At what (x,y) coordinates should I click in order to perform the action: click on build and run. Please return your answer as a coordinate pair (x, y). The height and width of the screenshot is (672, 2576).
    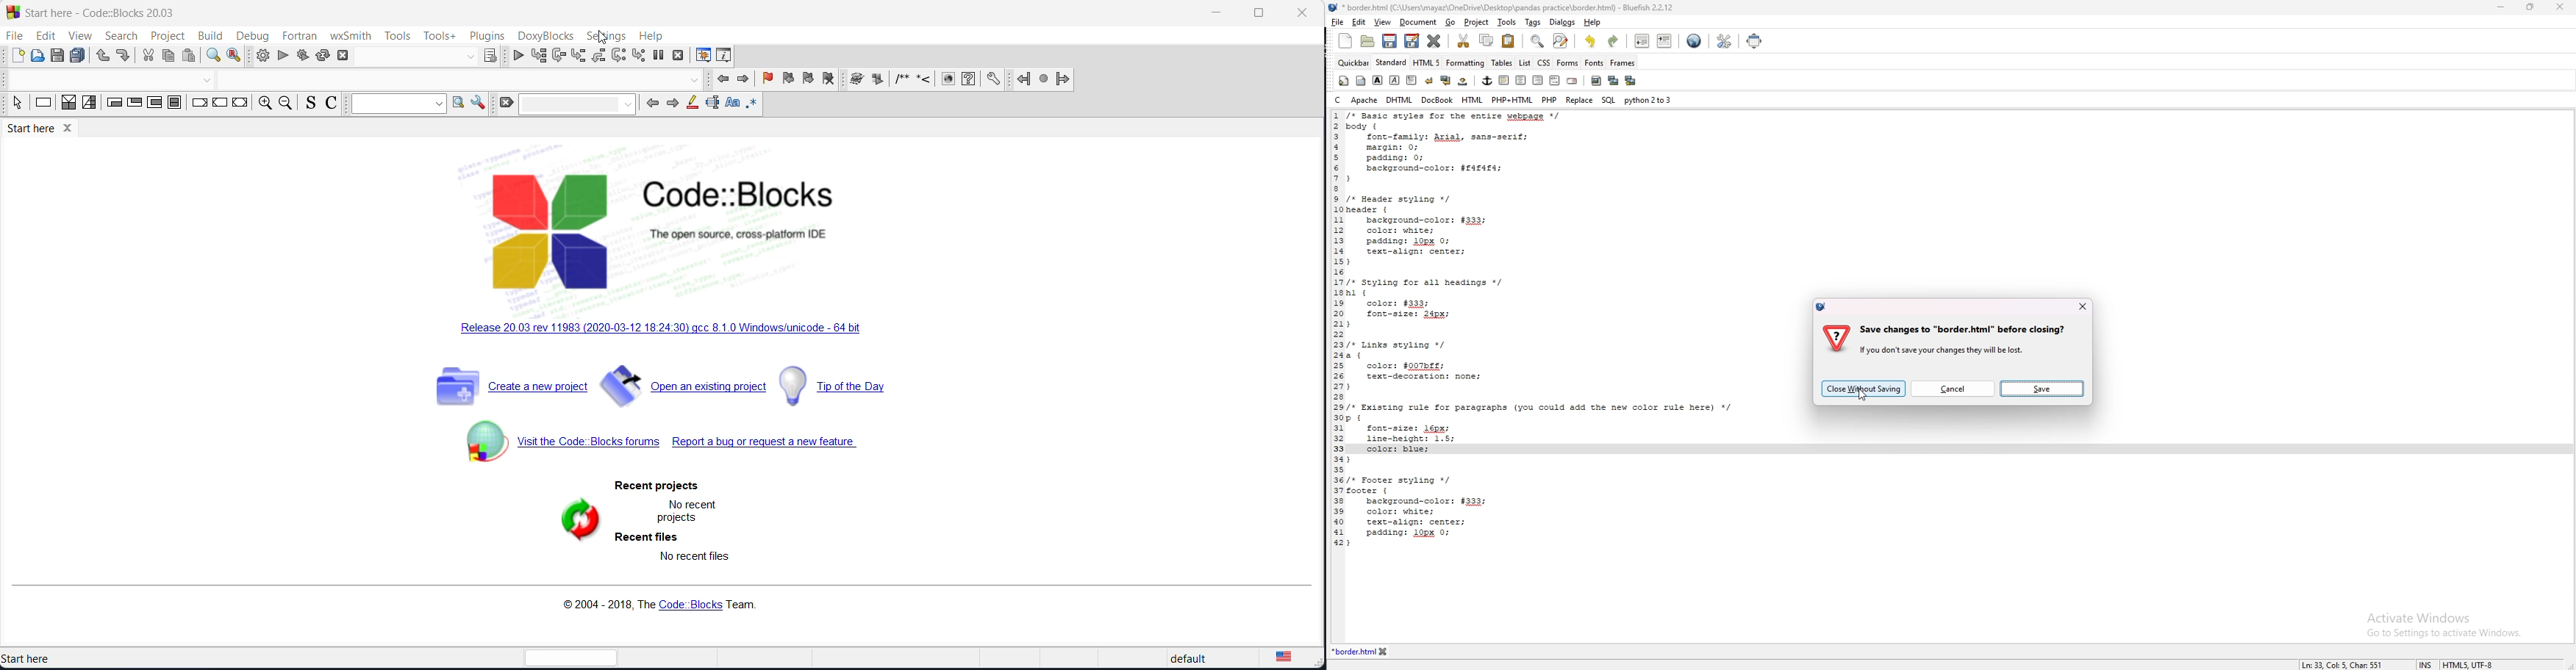
    Looking at the image, I should click on (301, 57).